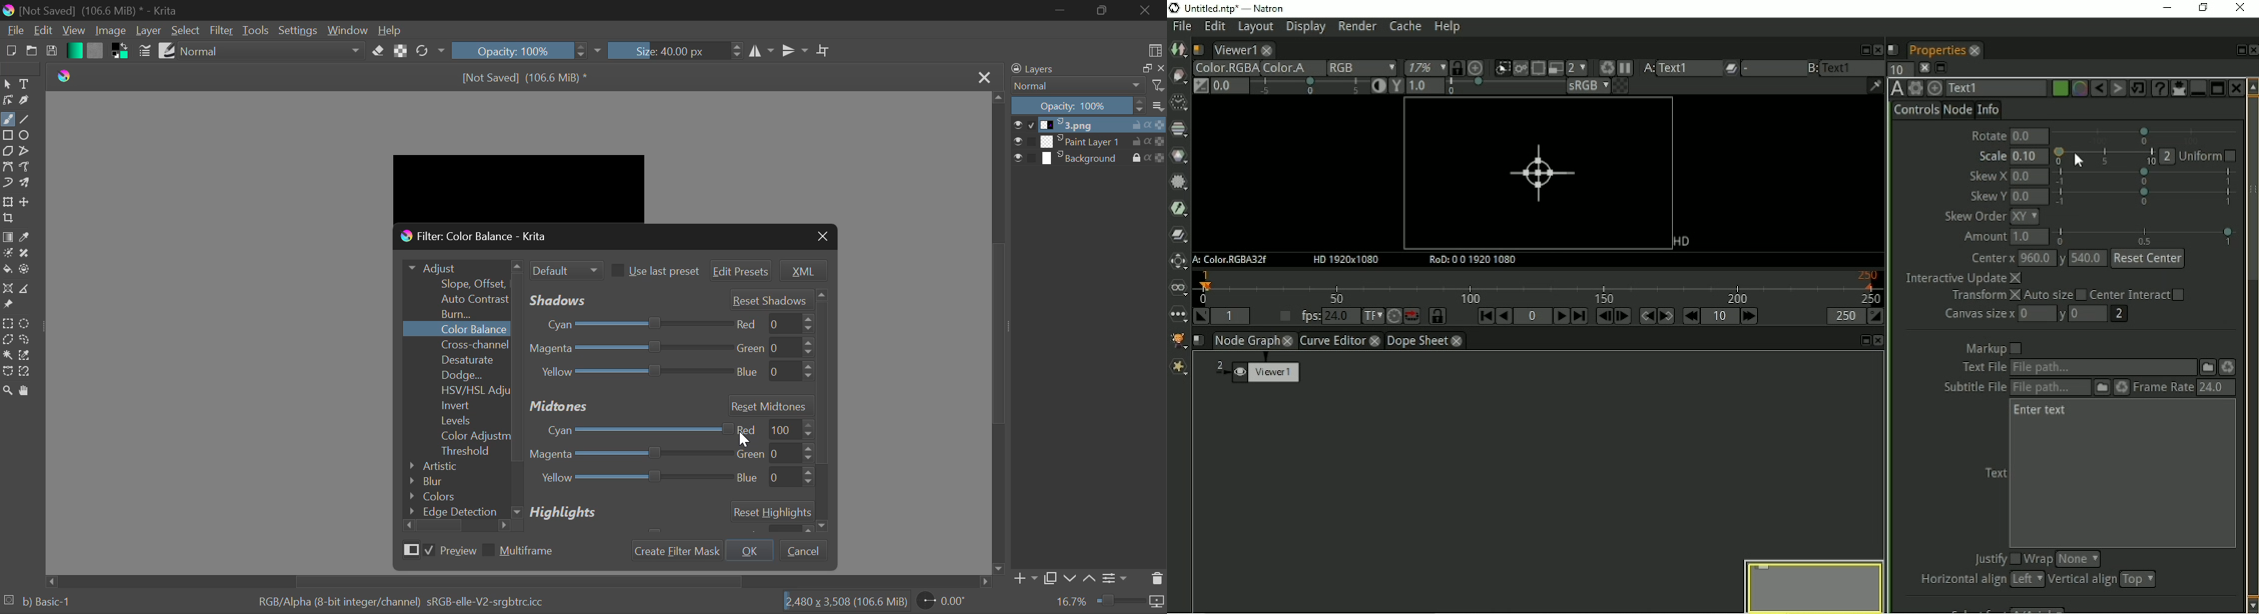  I want to click on close, so click(1160, 69).